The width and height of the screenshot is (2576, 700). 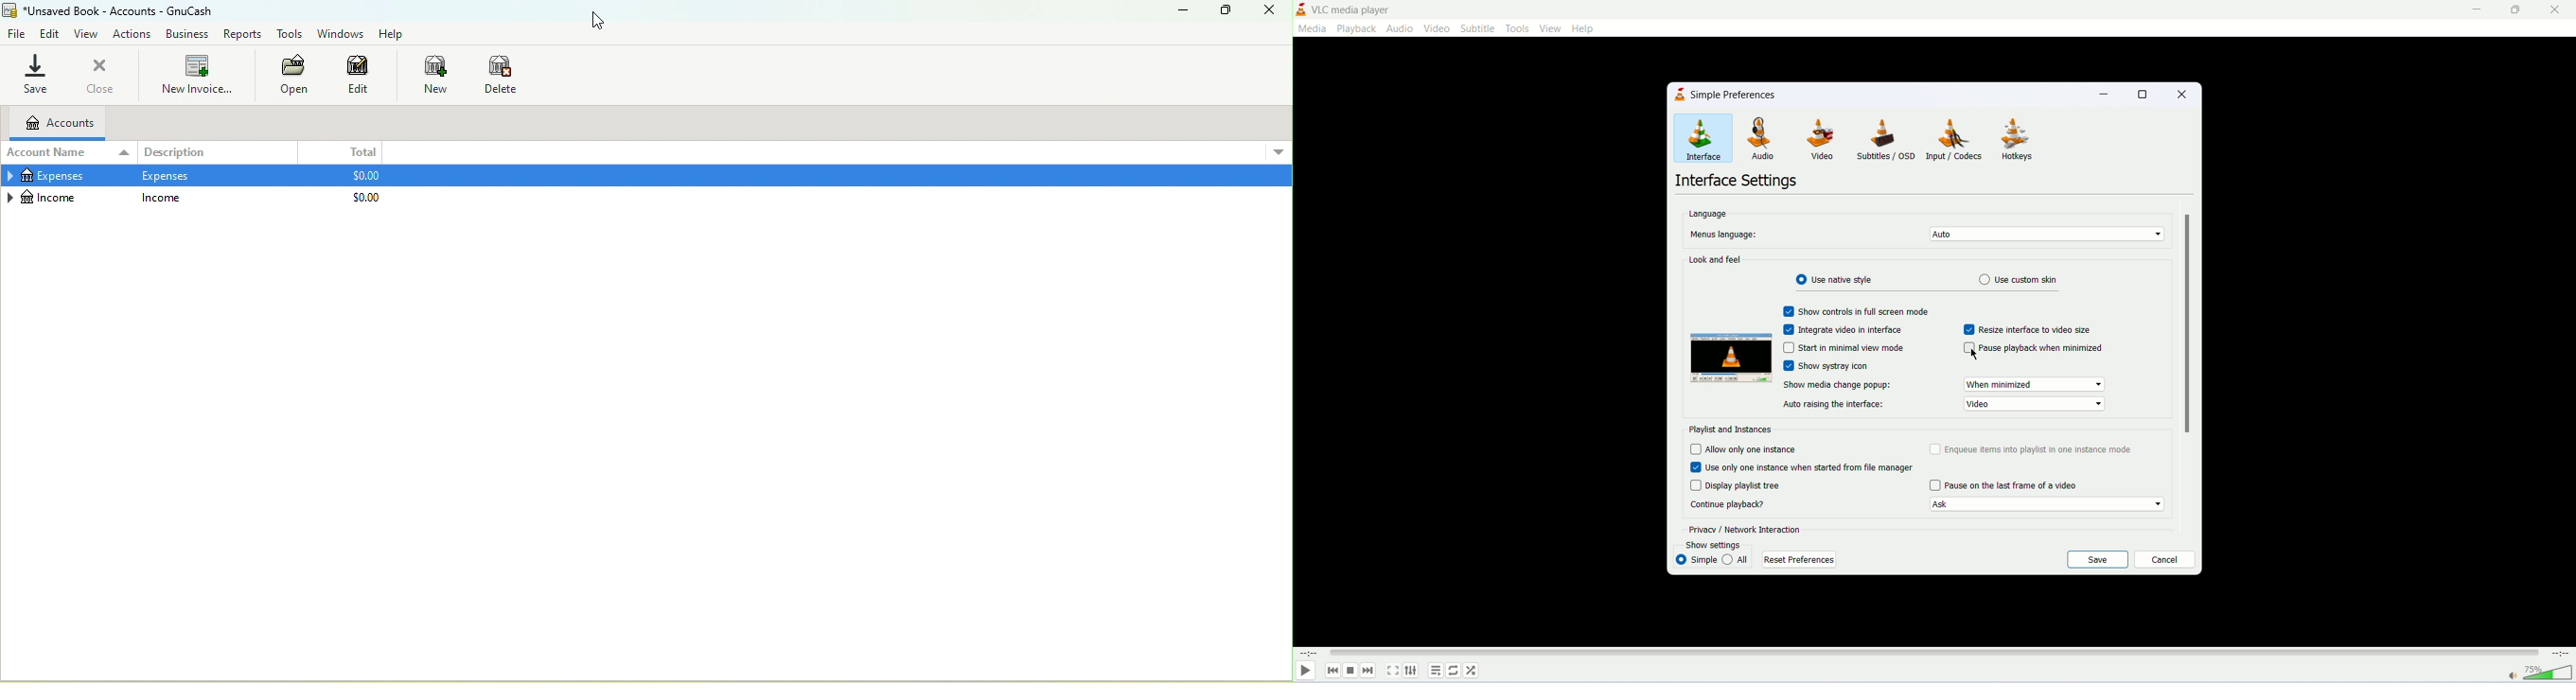 What do you see at coordinates (1731, 430) in the screenshot?
I see `playlist and instances` at bounding box center [1731, 430].